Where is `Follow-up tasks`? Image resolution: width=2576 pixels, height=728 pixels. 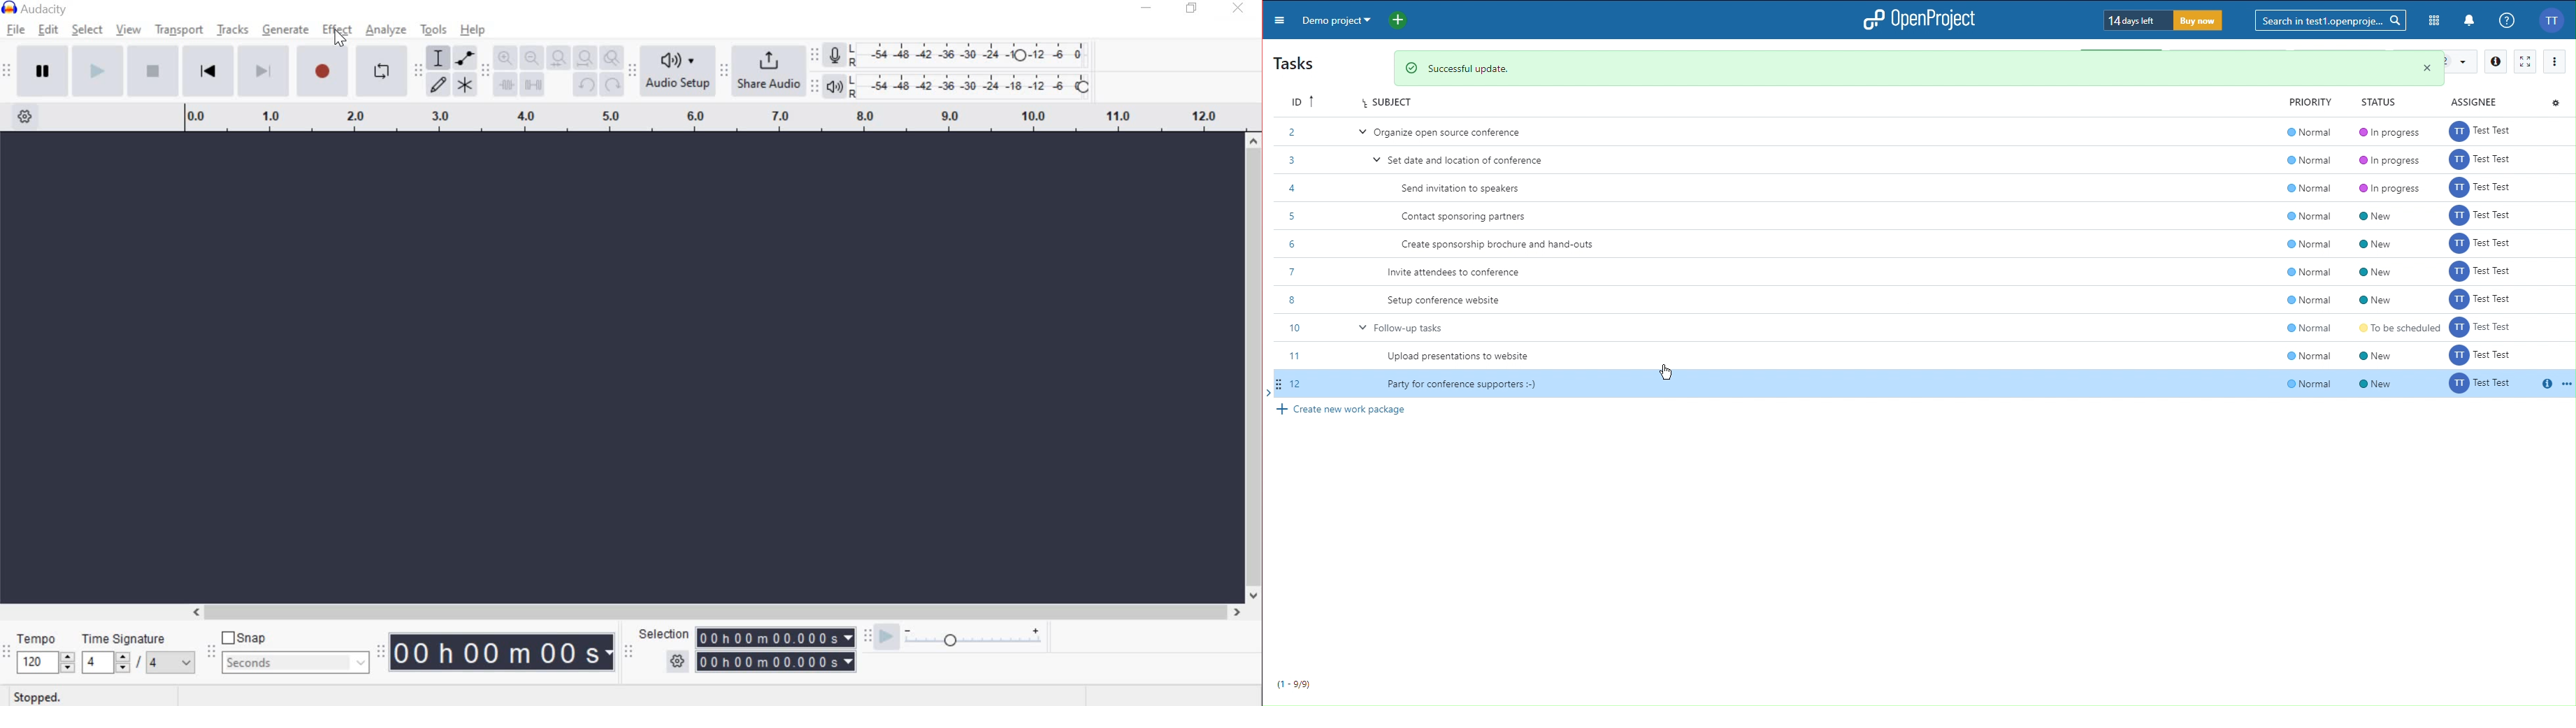 Follow-up tasks is located at coordinates (1416, 327).